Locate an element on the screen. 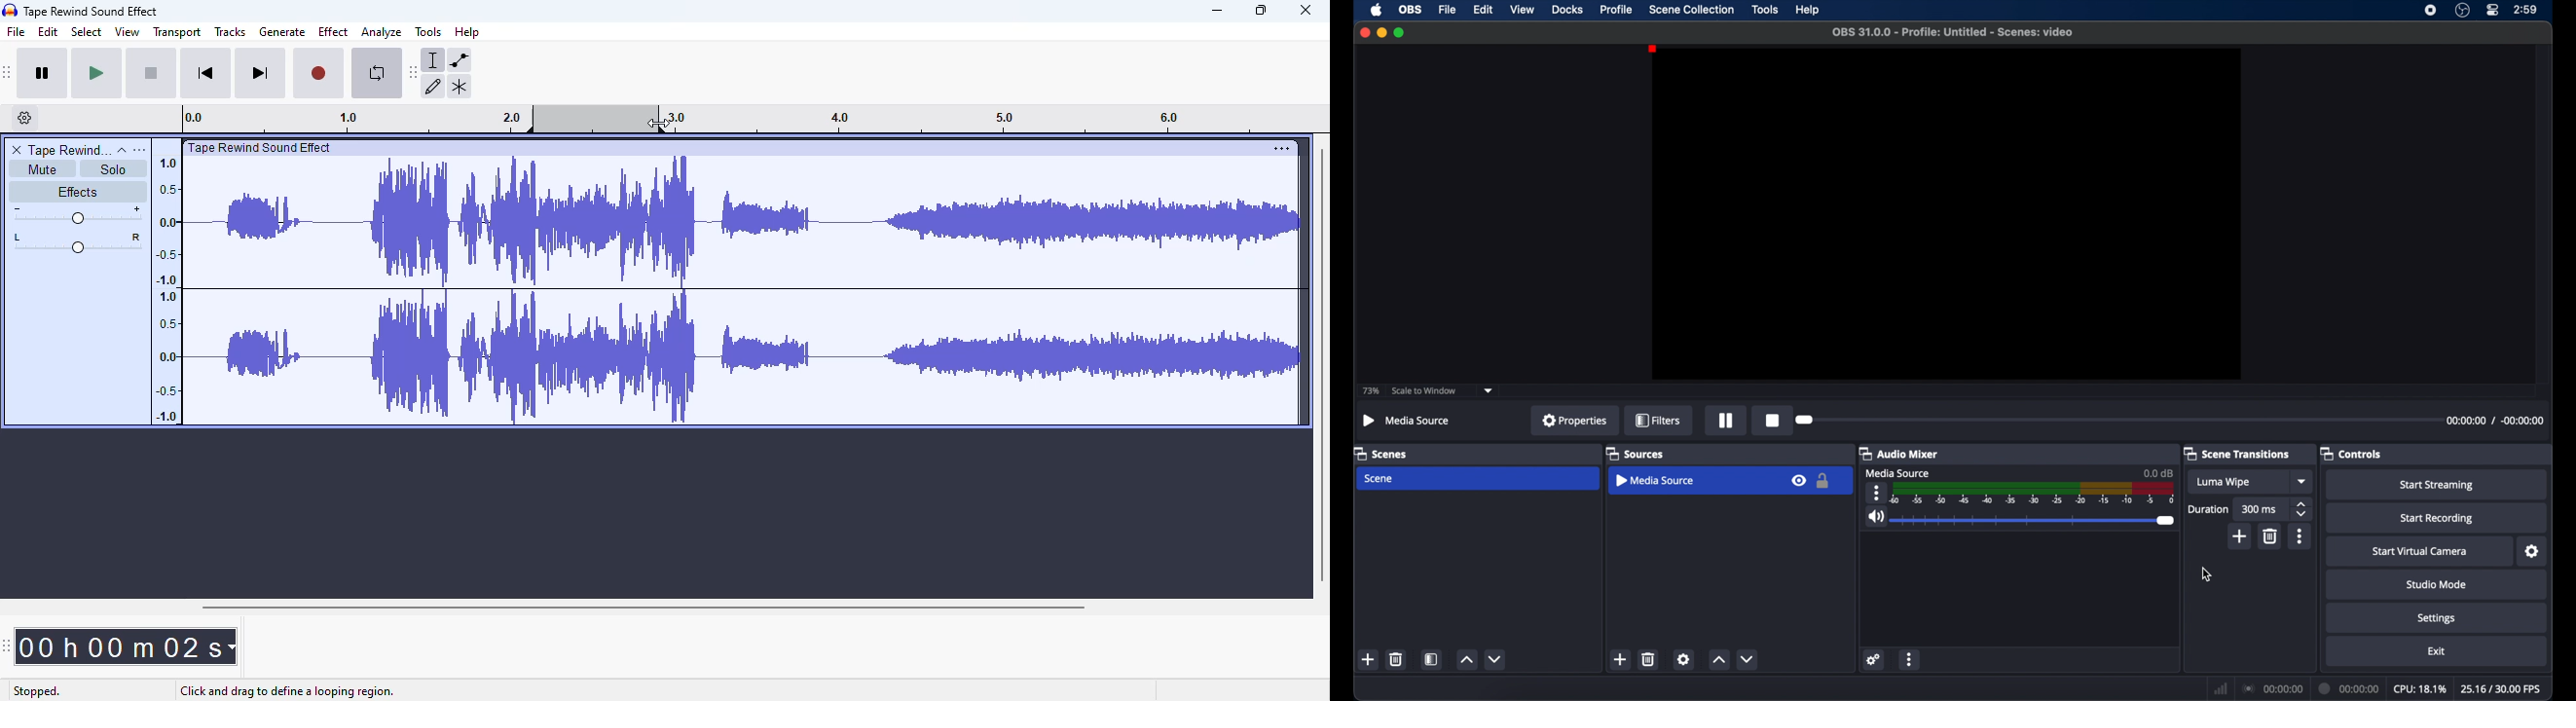 This screenshot has height=728, width=2576. skip to end is located at coordinates (261, 73).